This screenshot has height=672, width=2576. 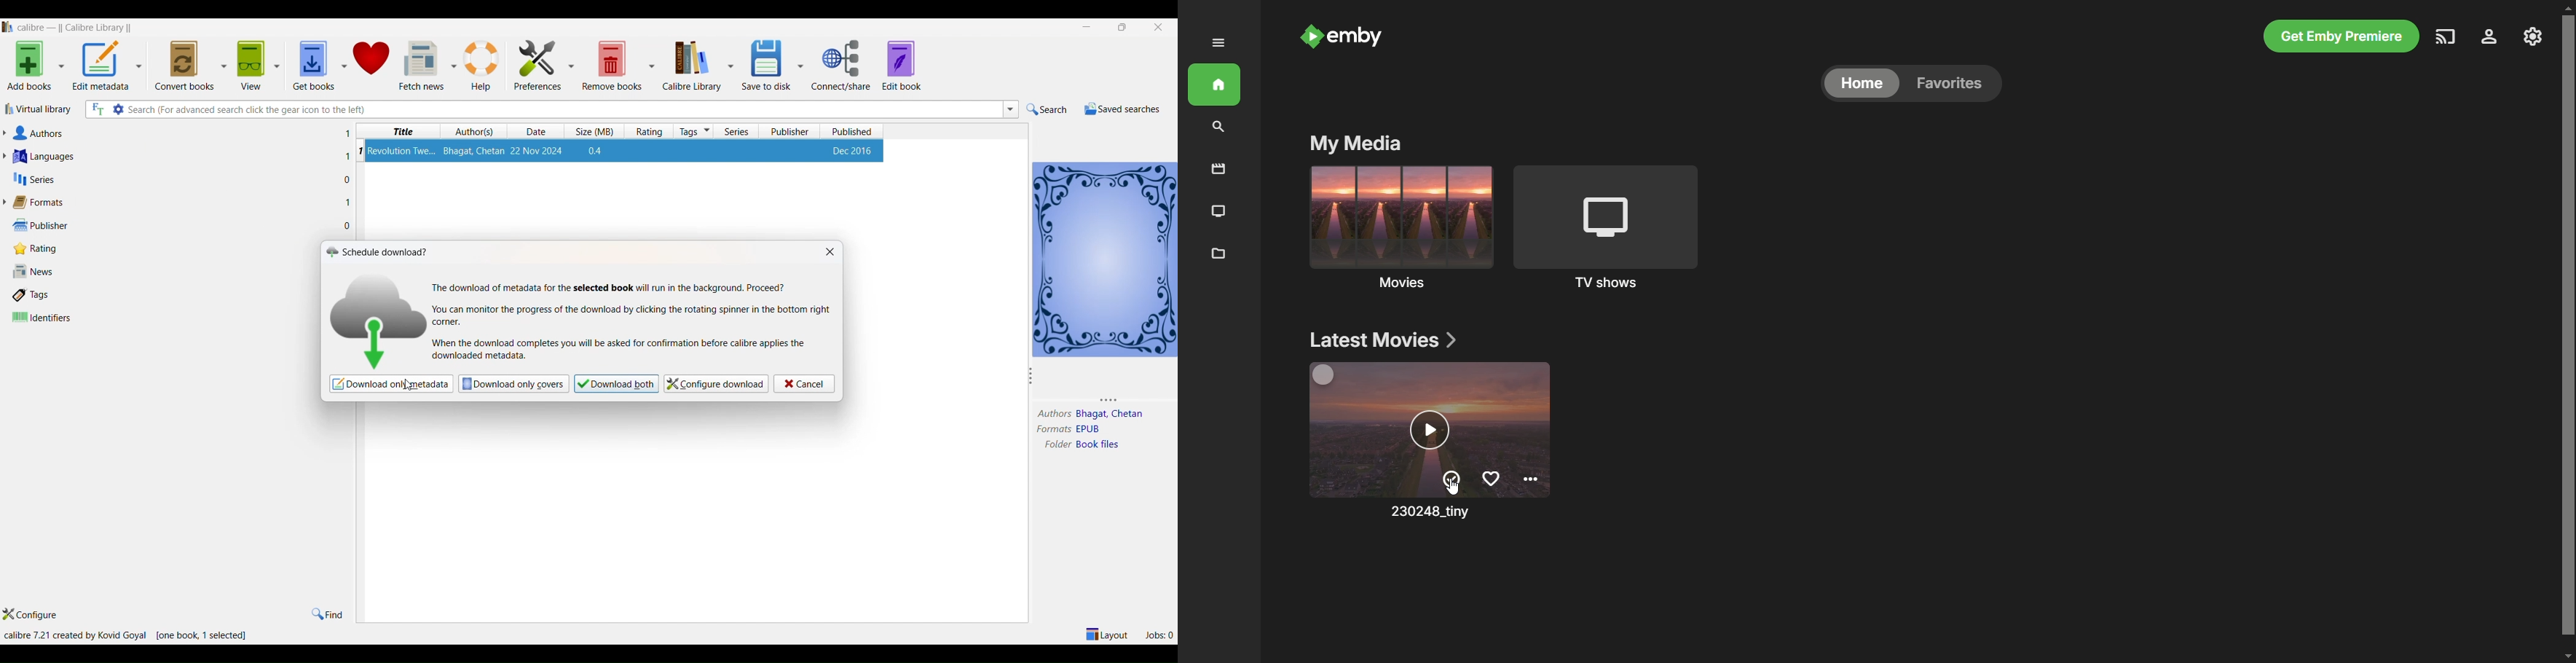 What do you see at coordinates (349, 179) in the screenshot?
I see `0` at bounding box center [349, 179].